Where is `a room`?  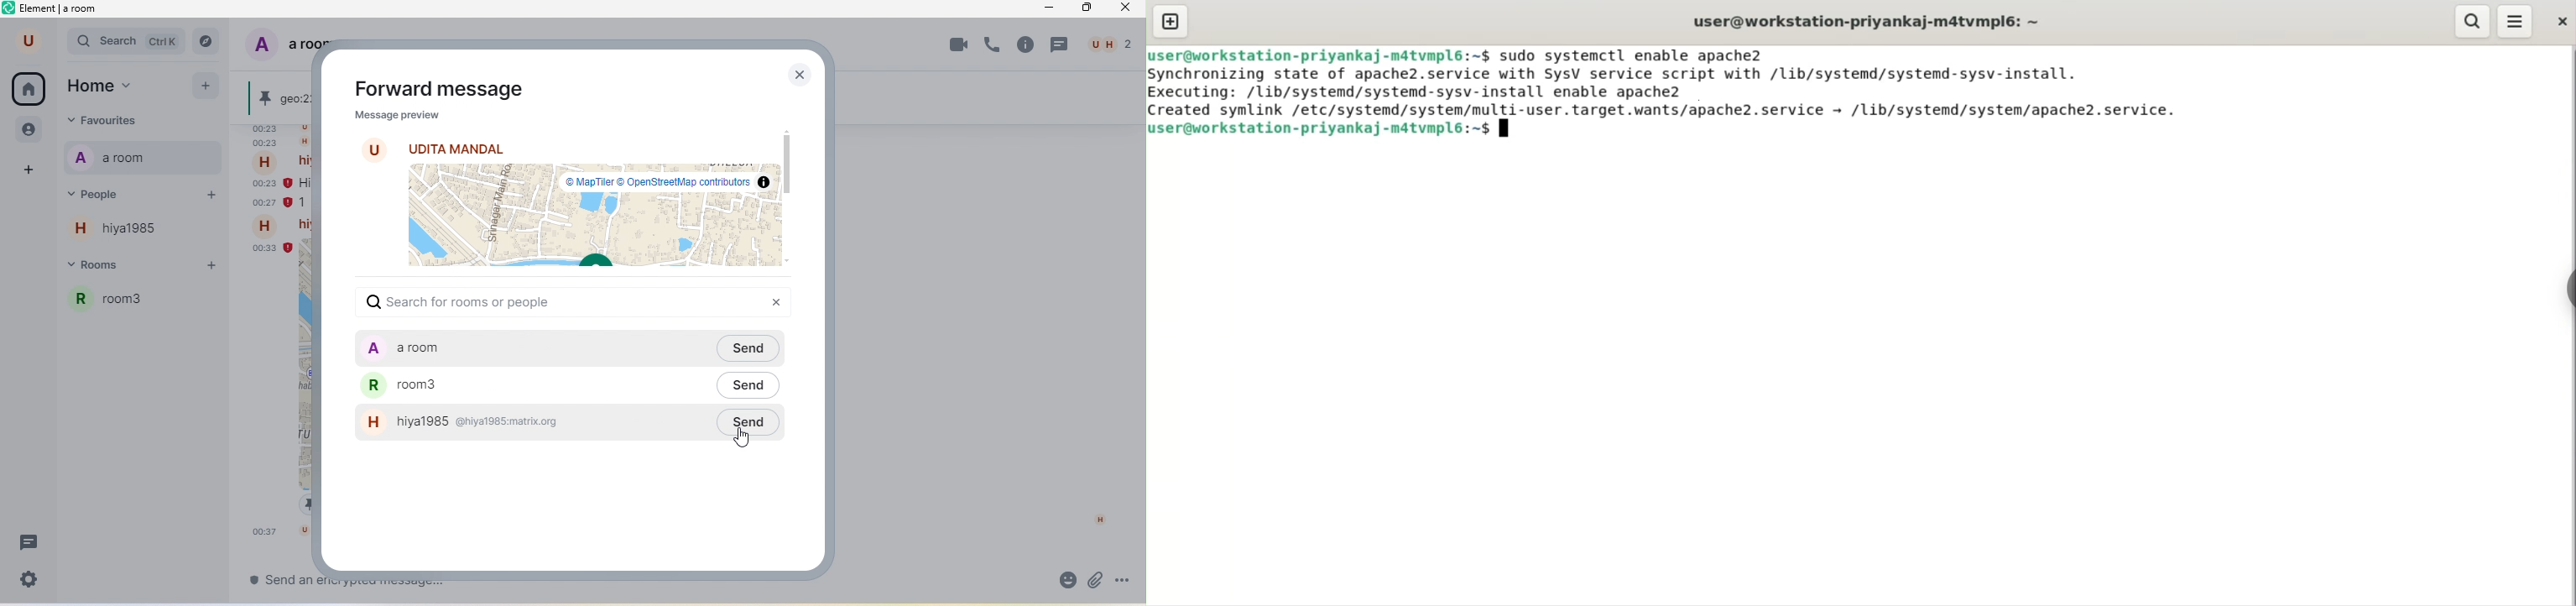
a room is located at coordinates (524, 347).